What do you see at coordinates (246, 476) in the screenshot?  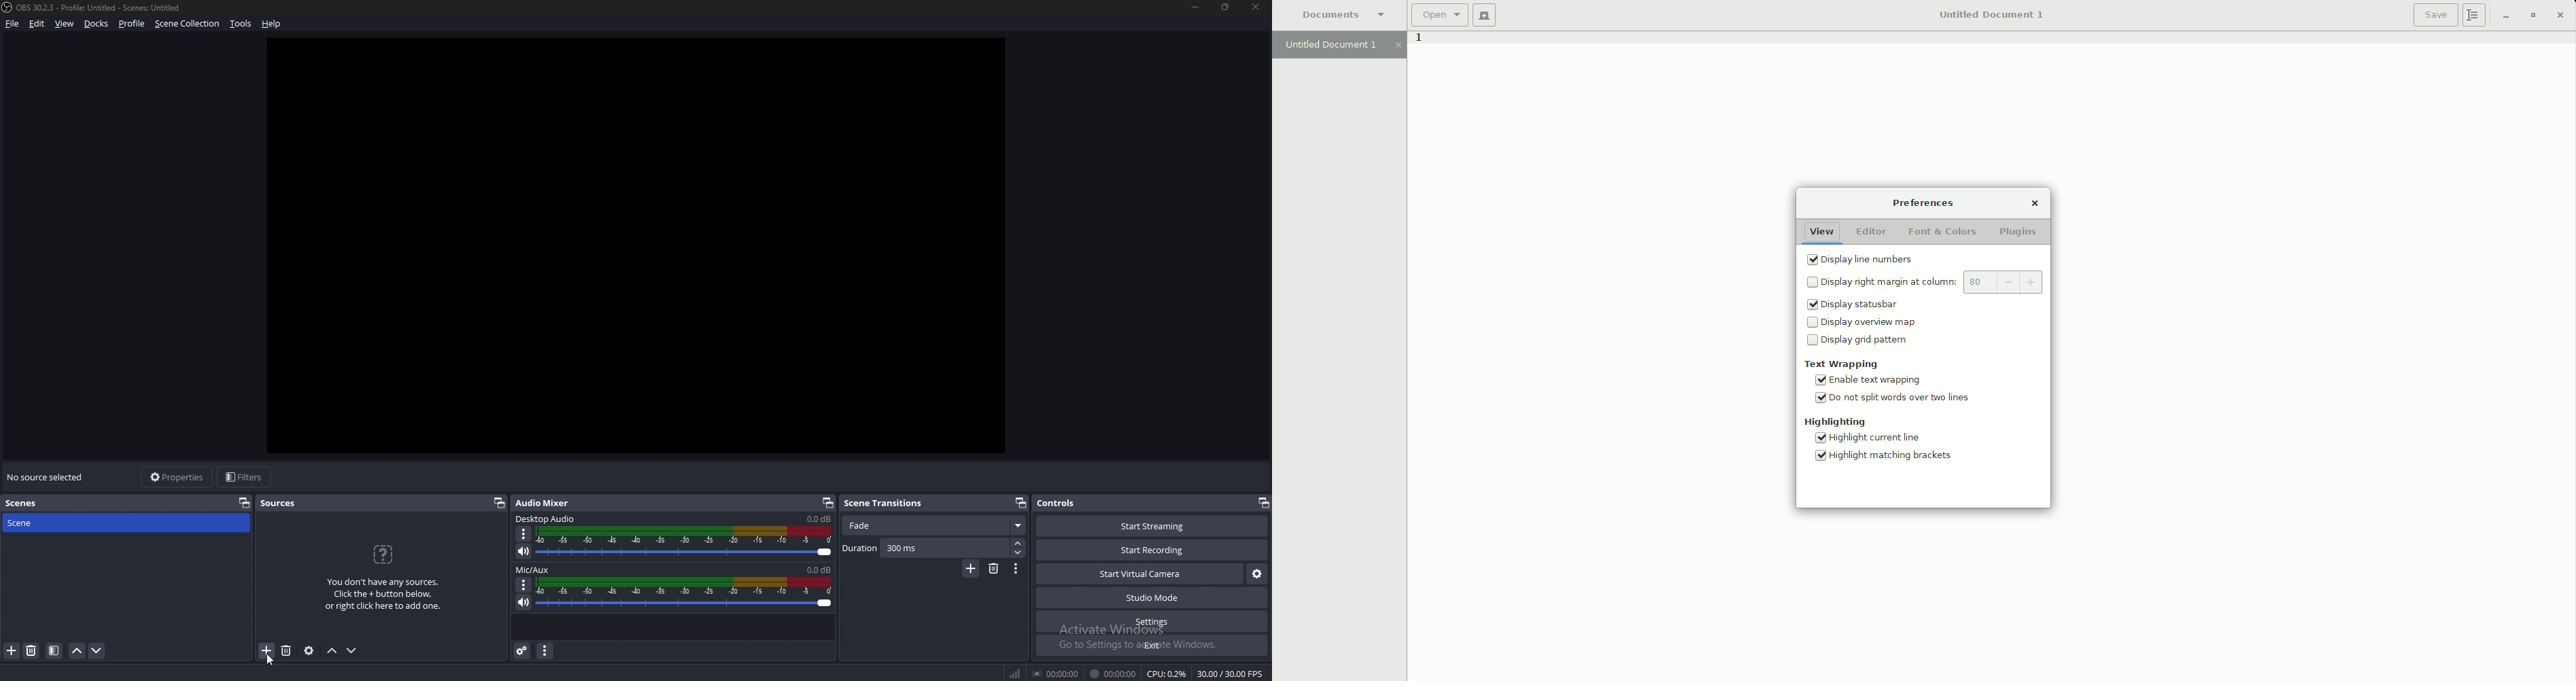 I see `Filters ` at bounding box center [246, 476].